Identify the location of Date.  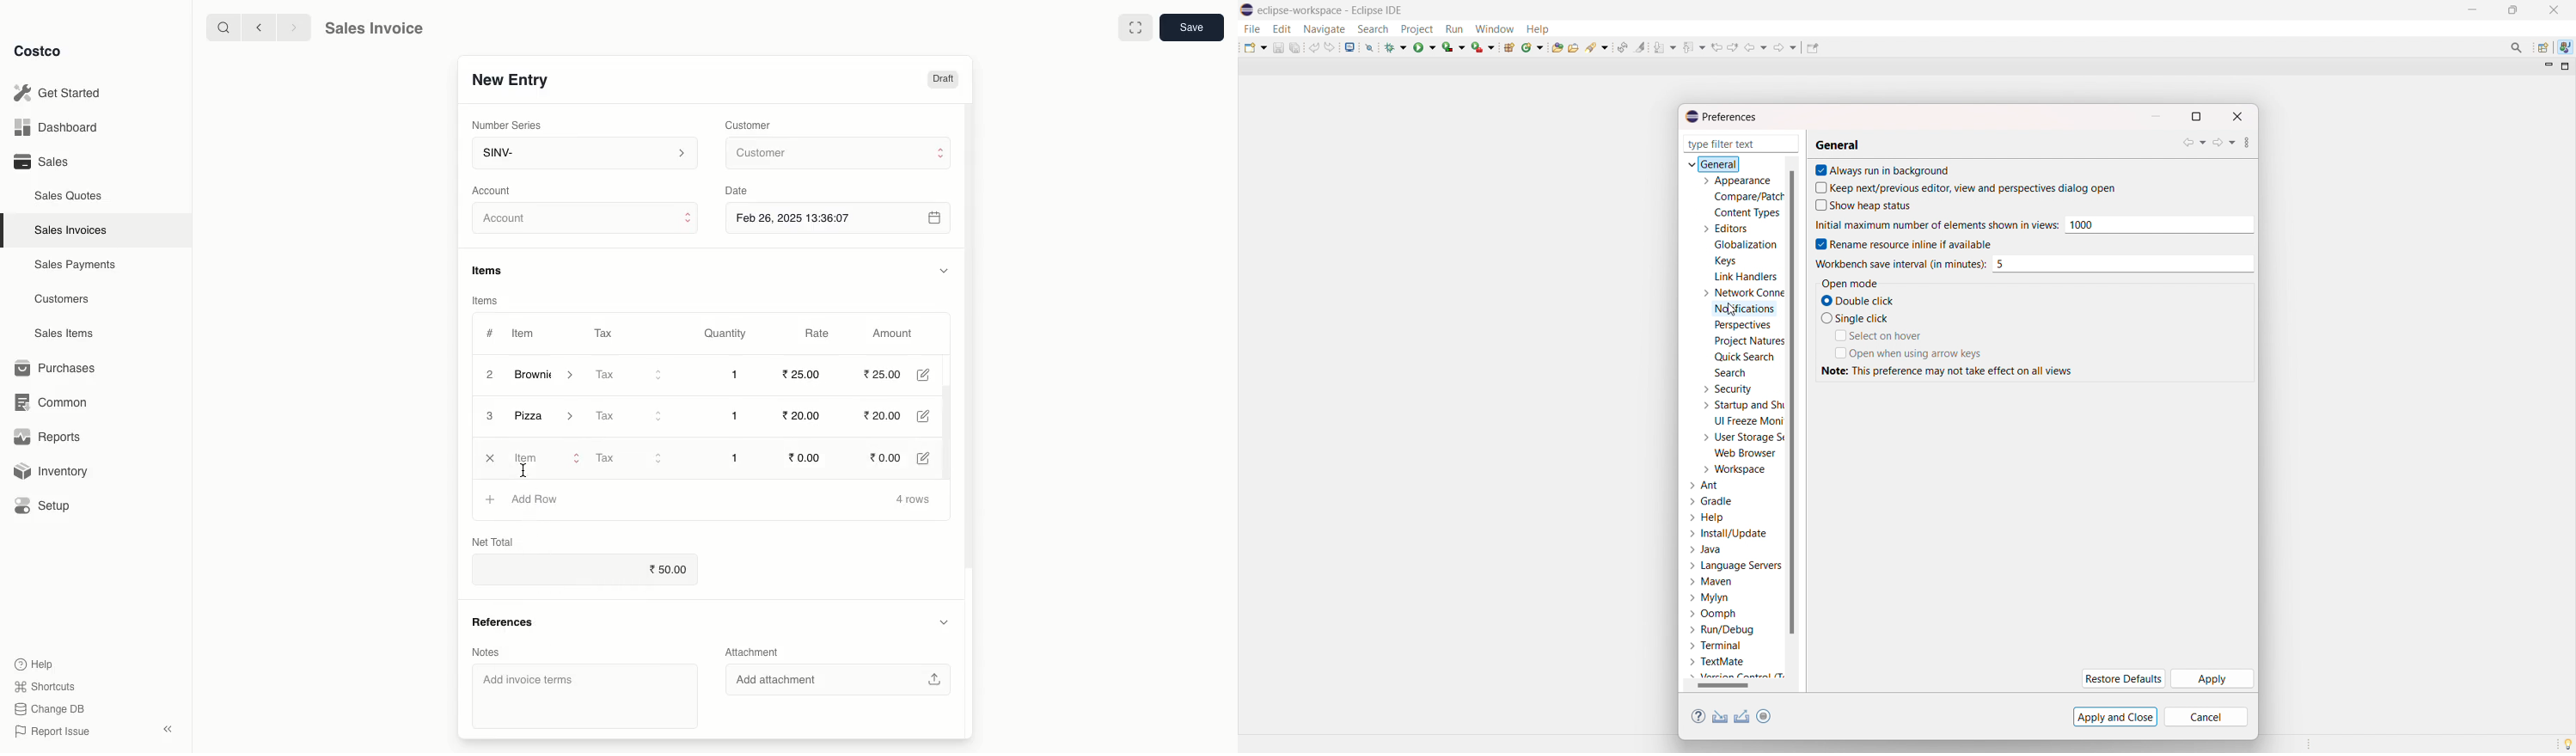
(741, 191).